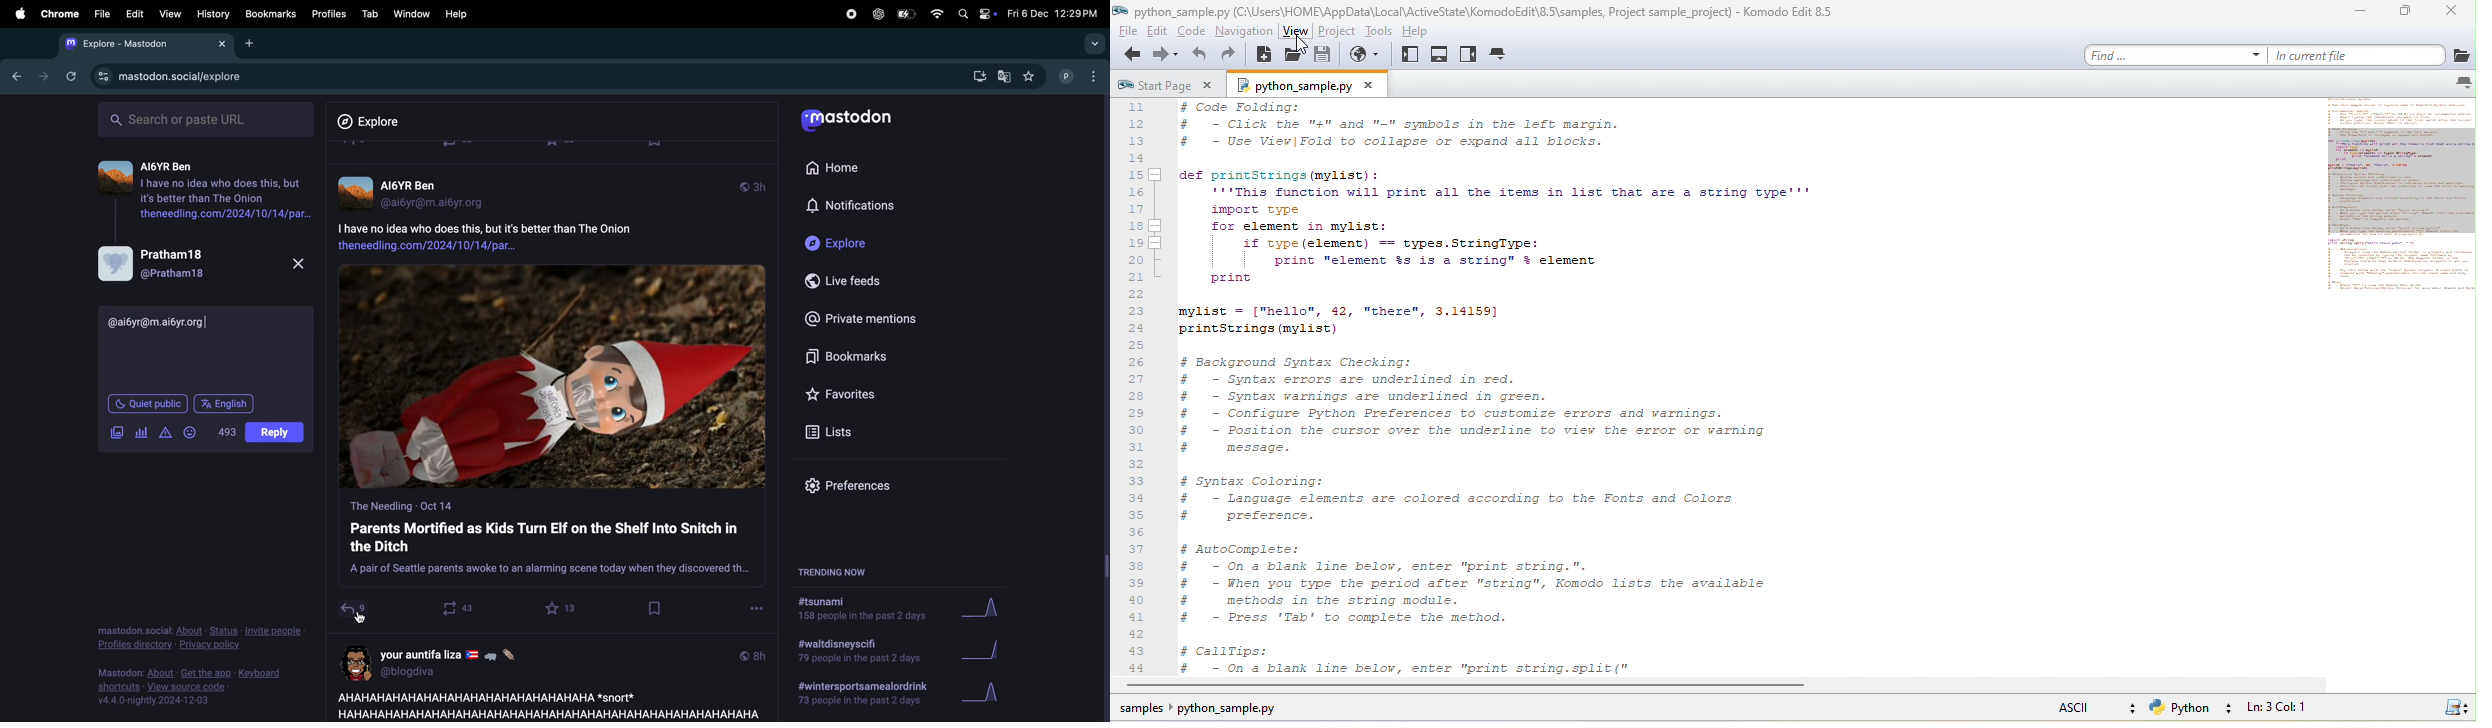  What do you see at coordinates (251, 42) in the screenshot?
I see `add tab` at bounding box center [251, 42].